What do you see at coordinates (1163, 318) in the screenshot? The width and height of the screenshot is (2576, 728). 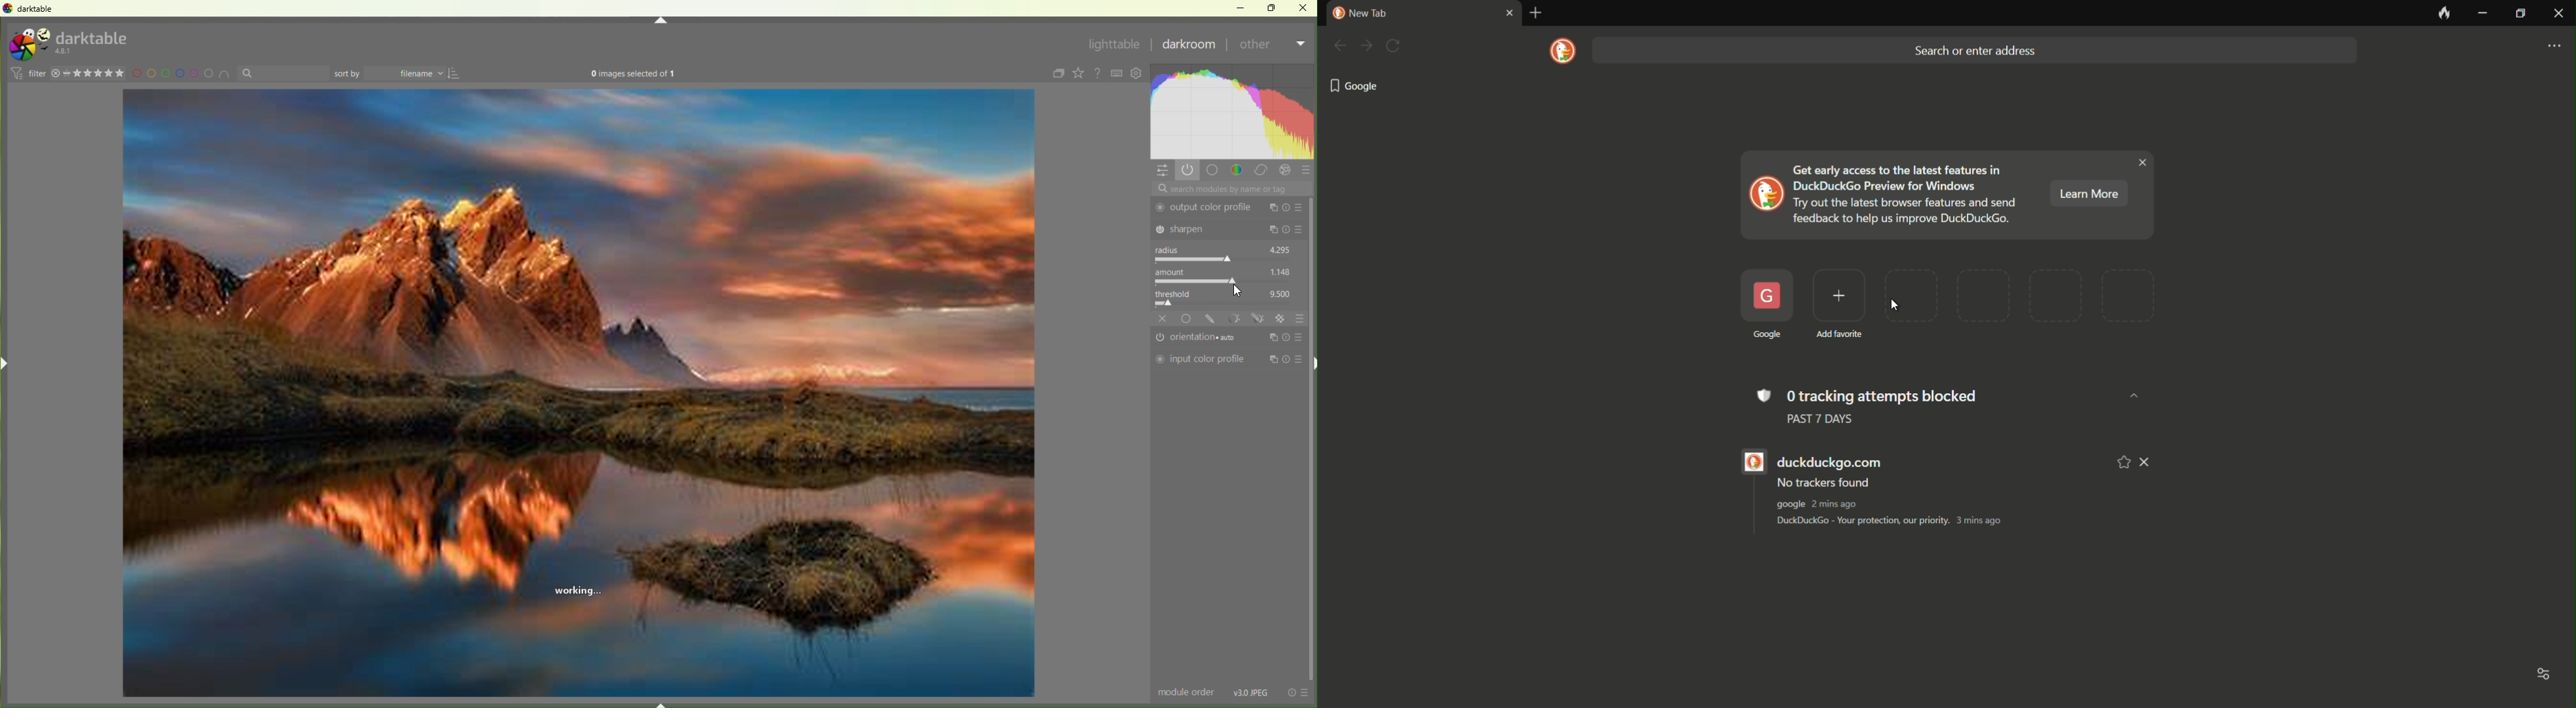 I see `close` at bounding box center [1163, 318].